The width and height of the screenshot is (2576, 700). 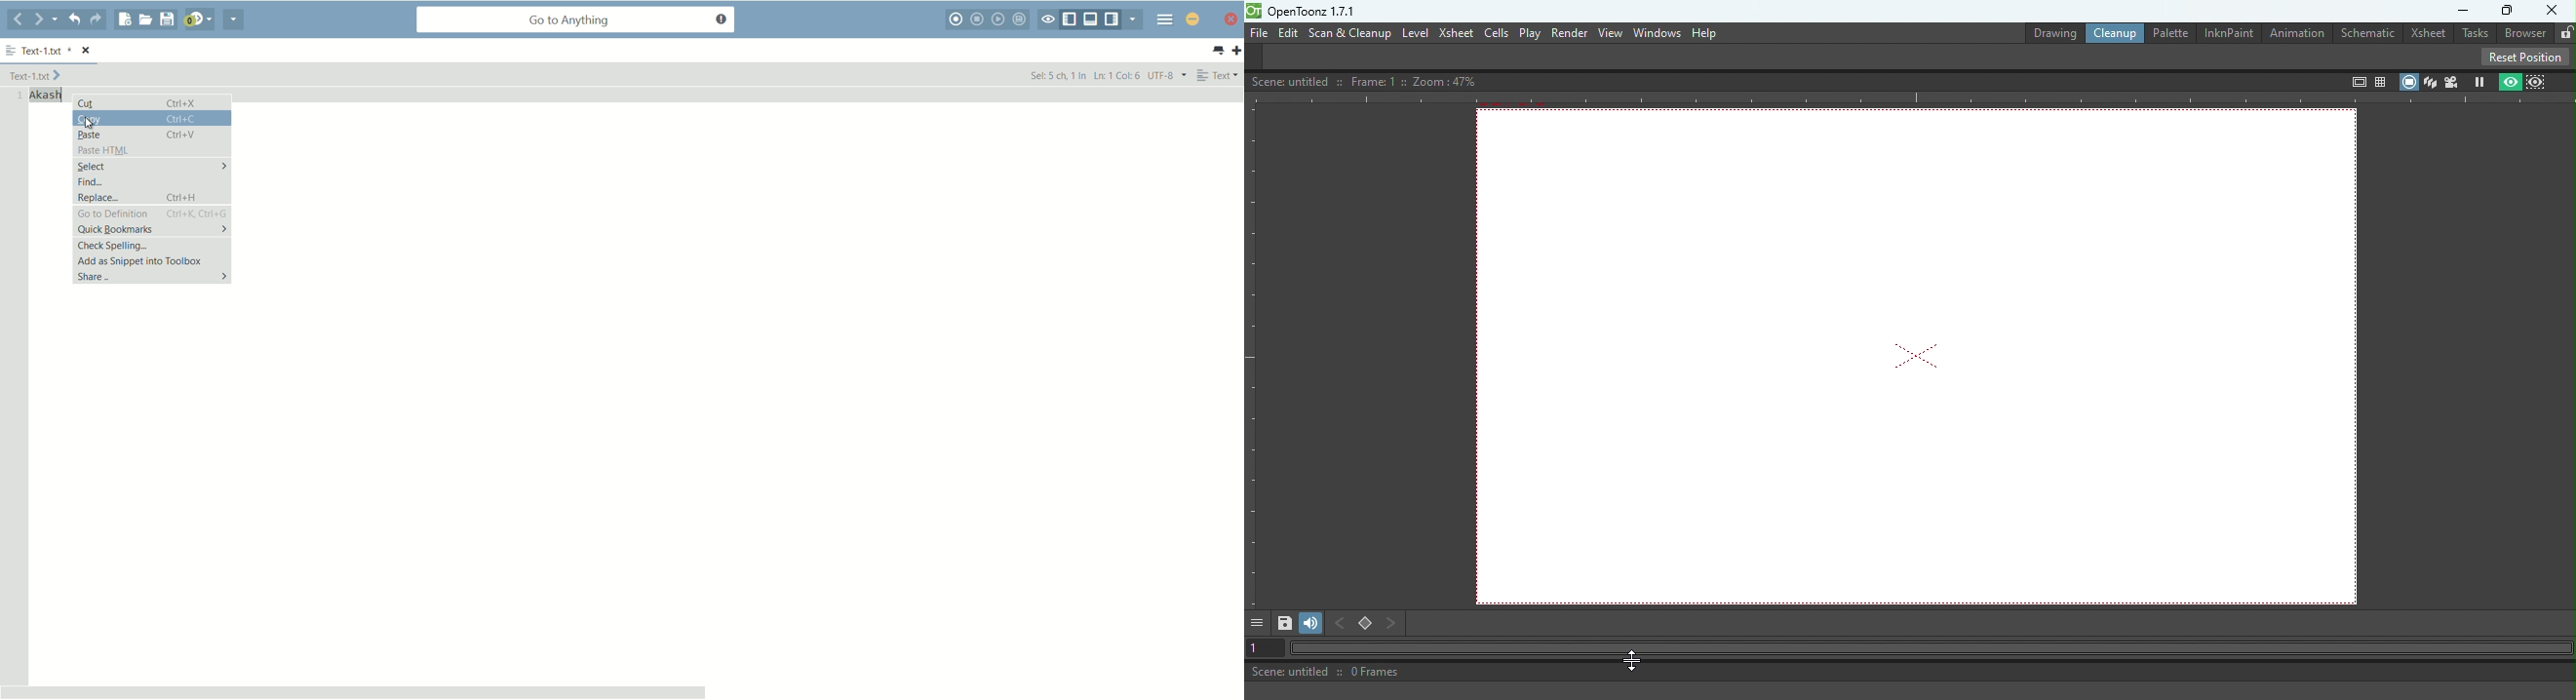 What do you see at coordinates (2168, 32) in the screenshot?
I see `Palette` at bounding box center [2168, 32].